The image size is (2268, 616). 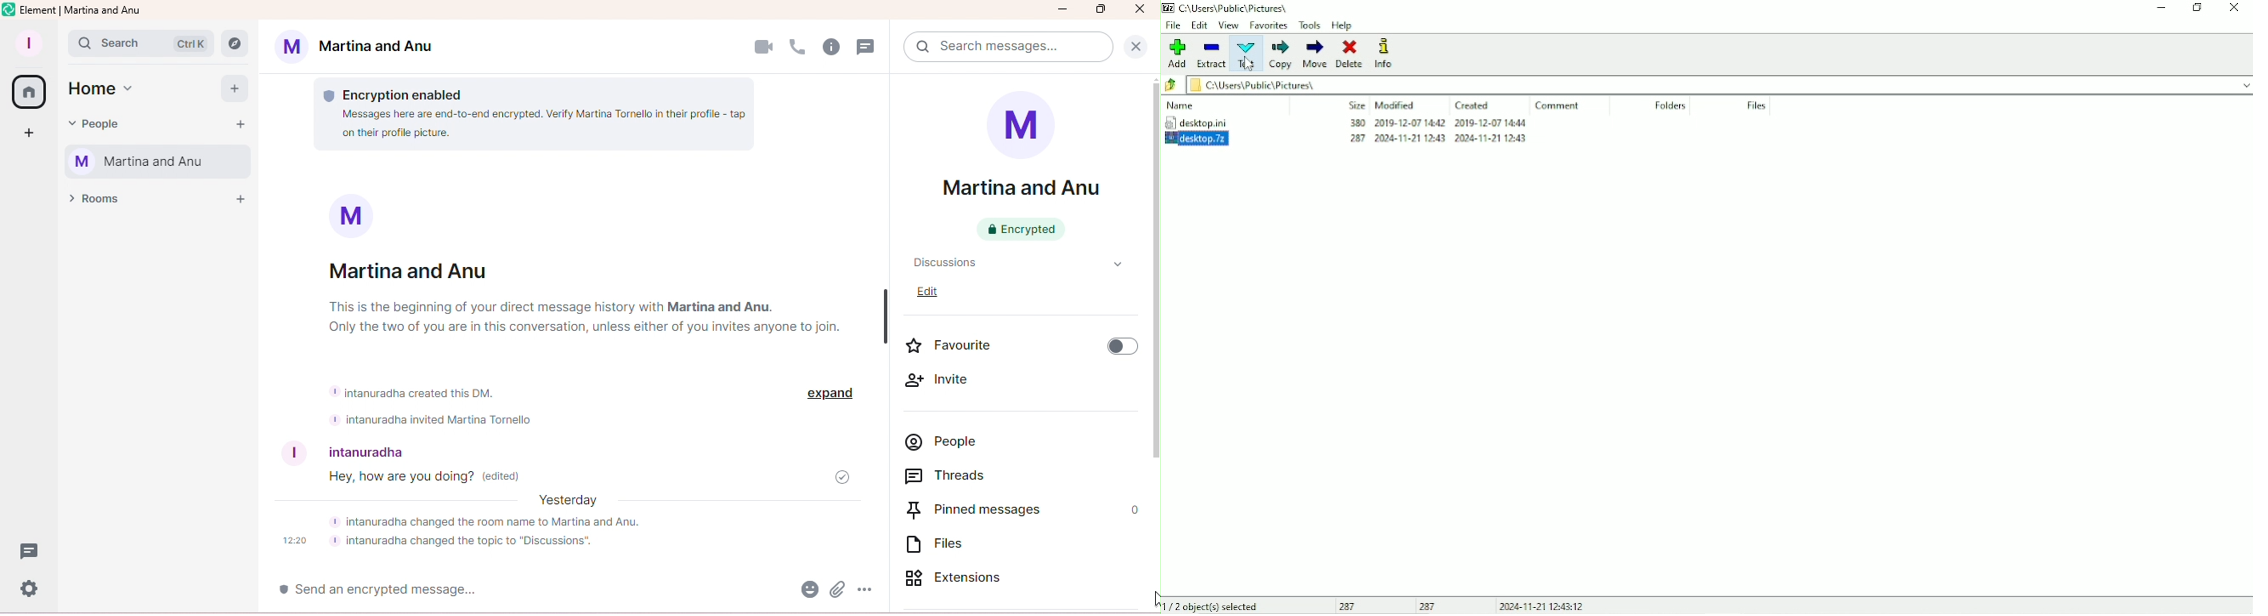 What do you see at coordinates (867, 48) in the screenshot?
I see `Threads` at bounding box center [867, 48].